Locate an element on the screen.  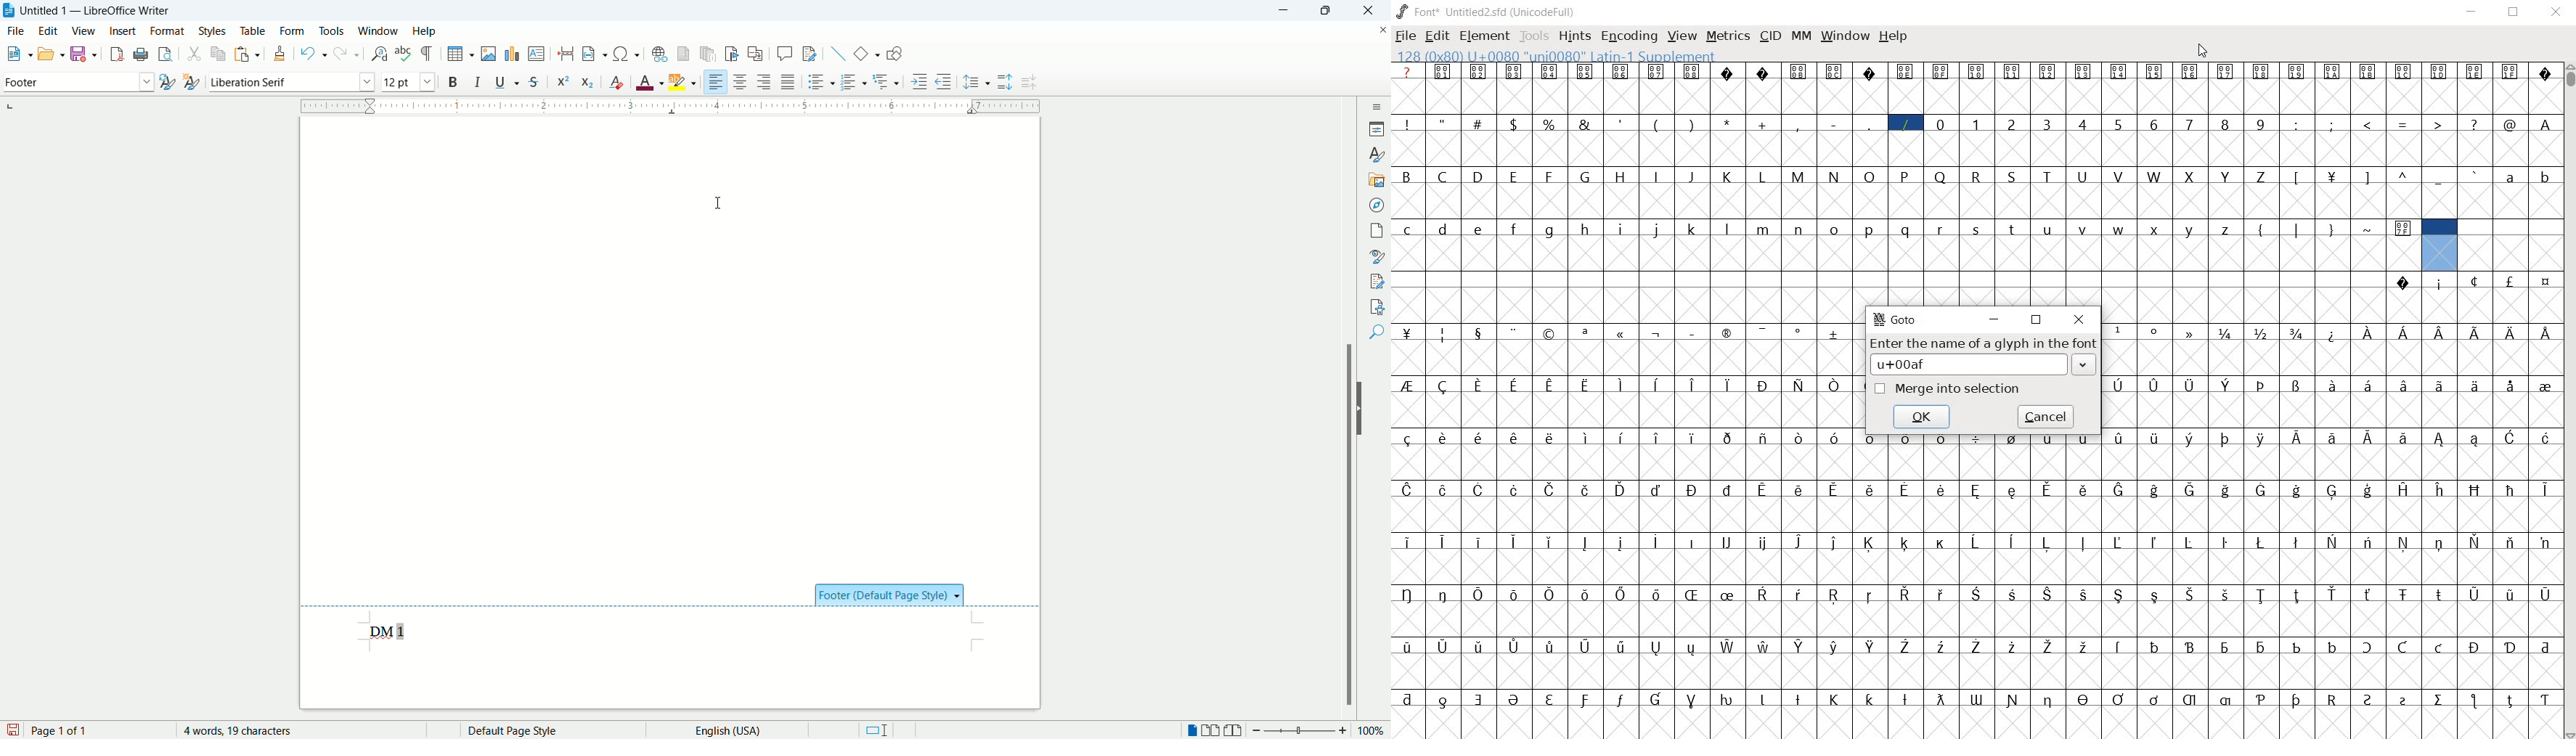
Symbol is located at coordinates (2440, 331).